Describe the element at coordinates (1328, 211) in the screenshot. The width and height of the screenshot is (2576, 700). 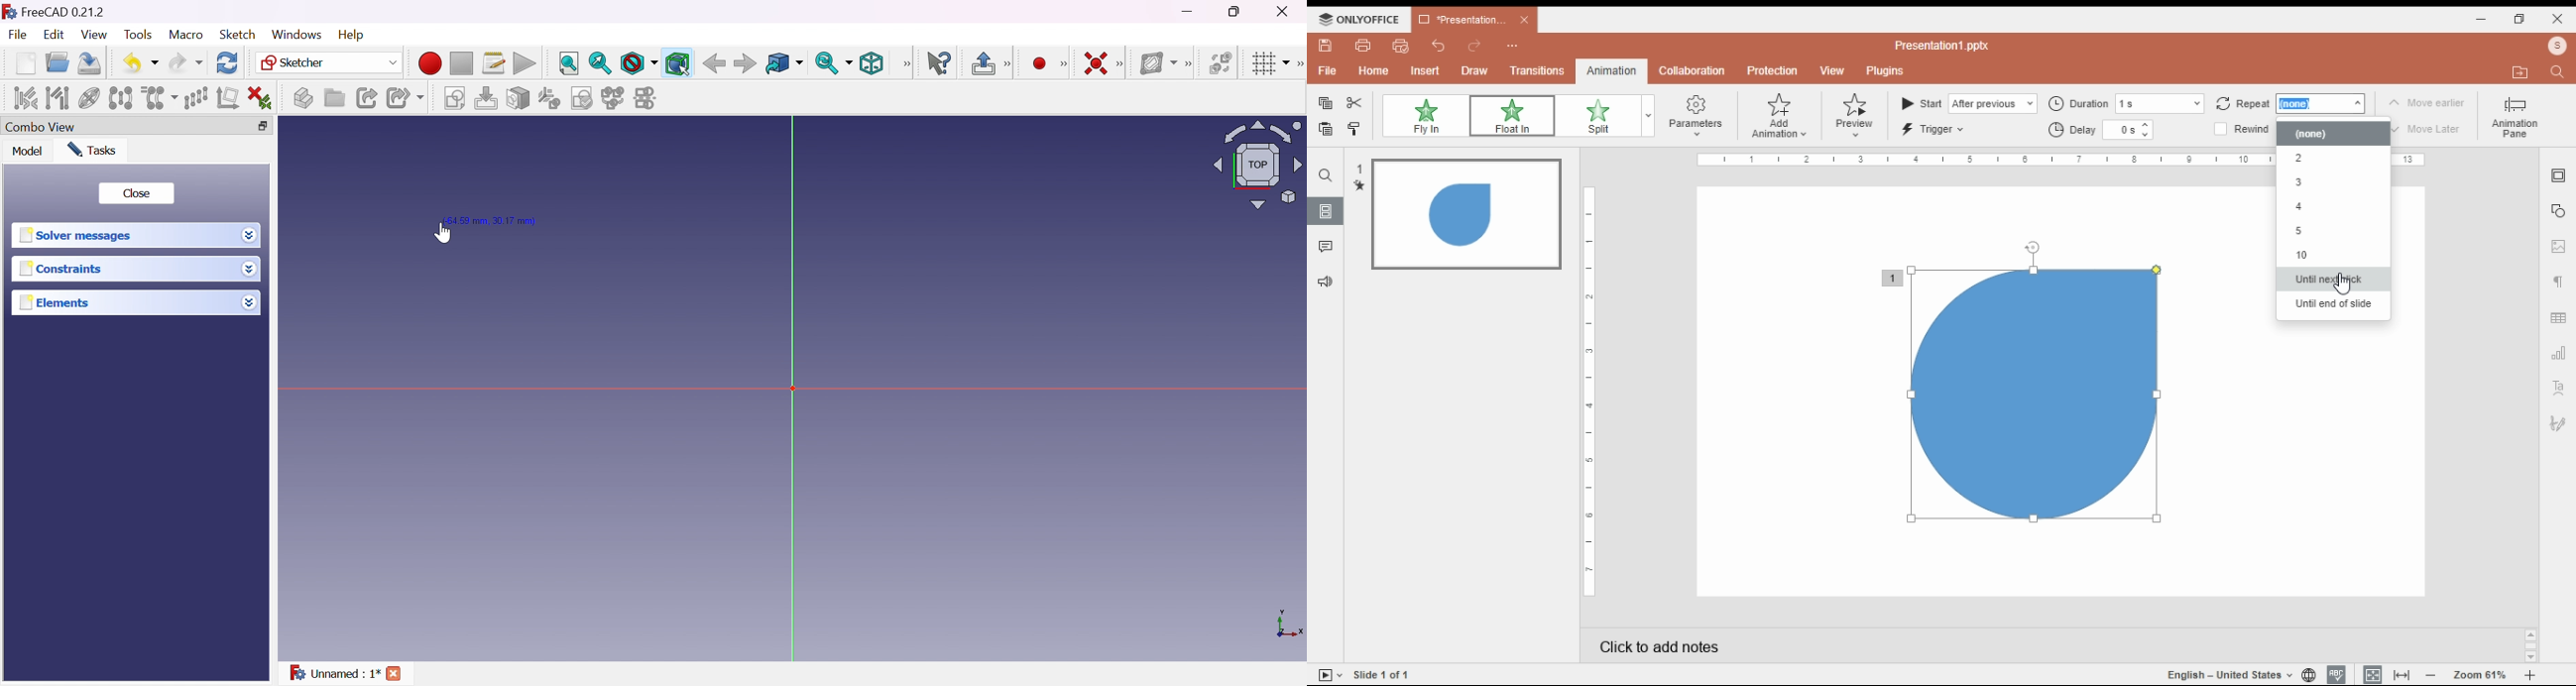
I see `slides` at that location.